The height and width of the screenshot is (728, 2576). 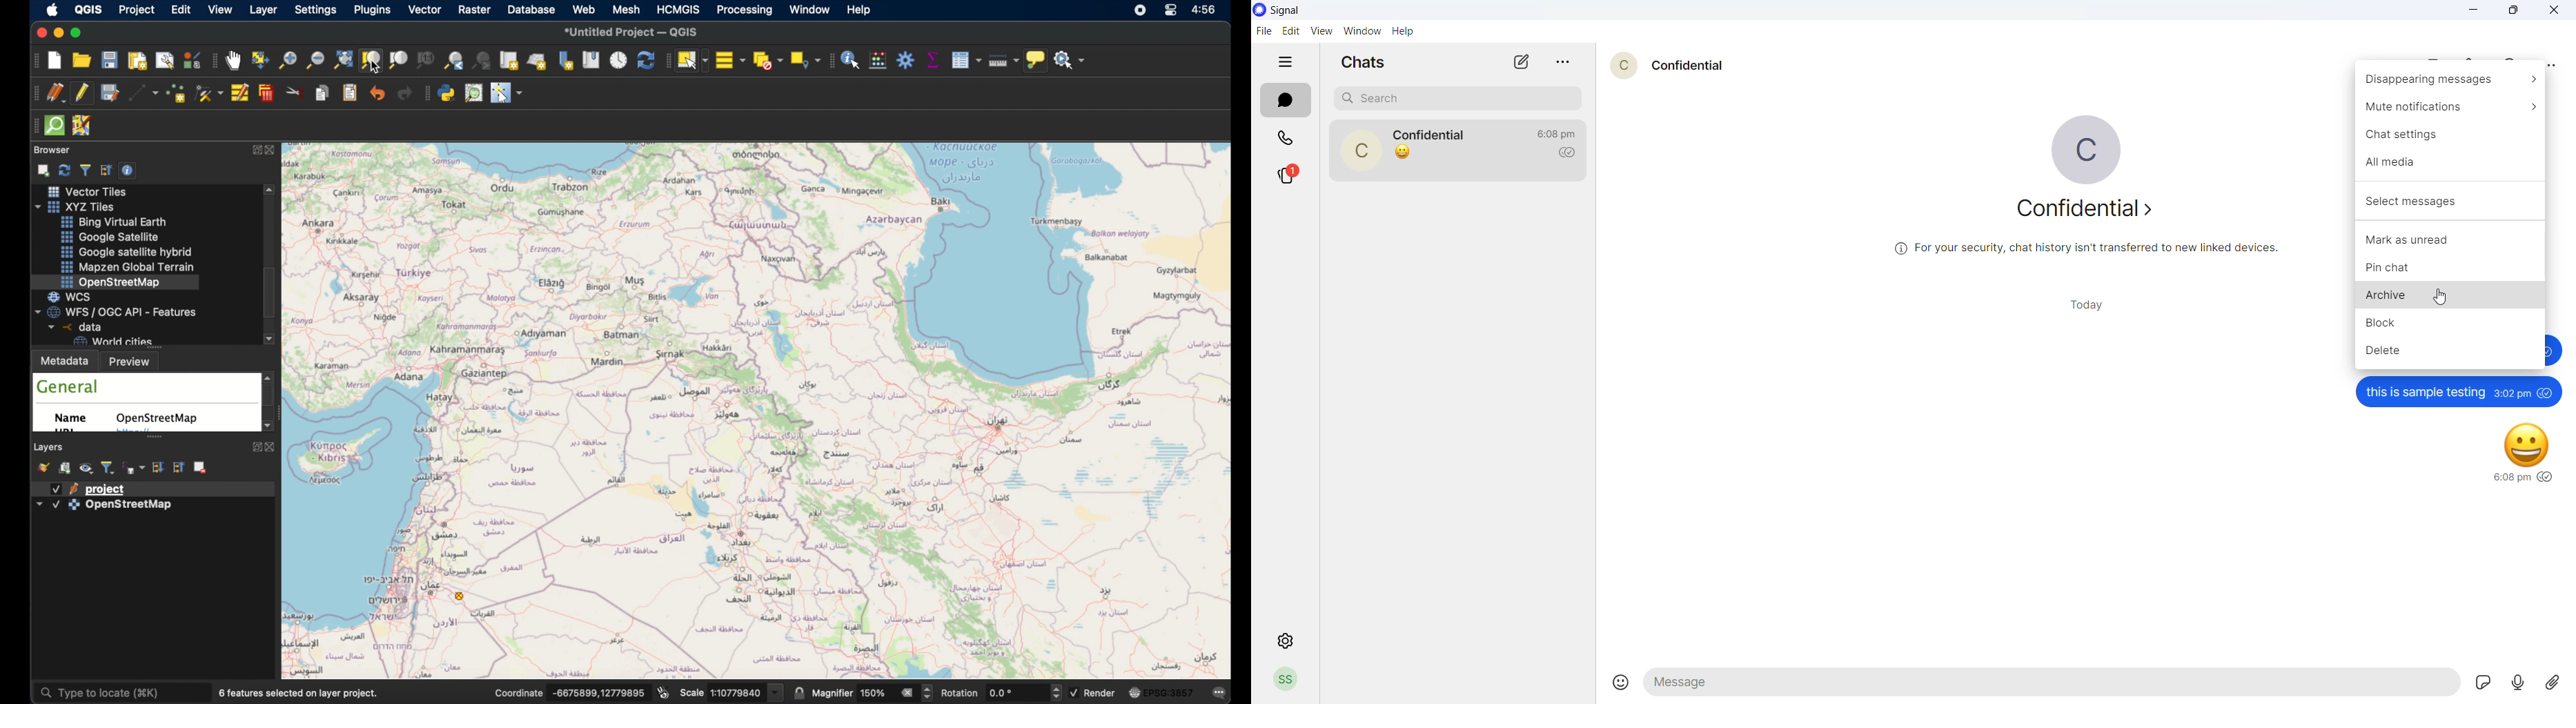 What do you see at coordinates (300, 693) in the screenshot?
I see `Features selected` at bounding box center [300, 693].